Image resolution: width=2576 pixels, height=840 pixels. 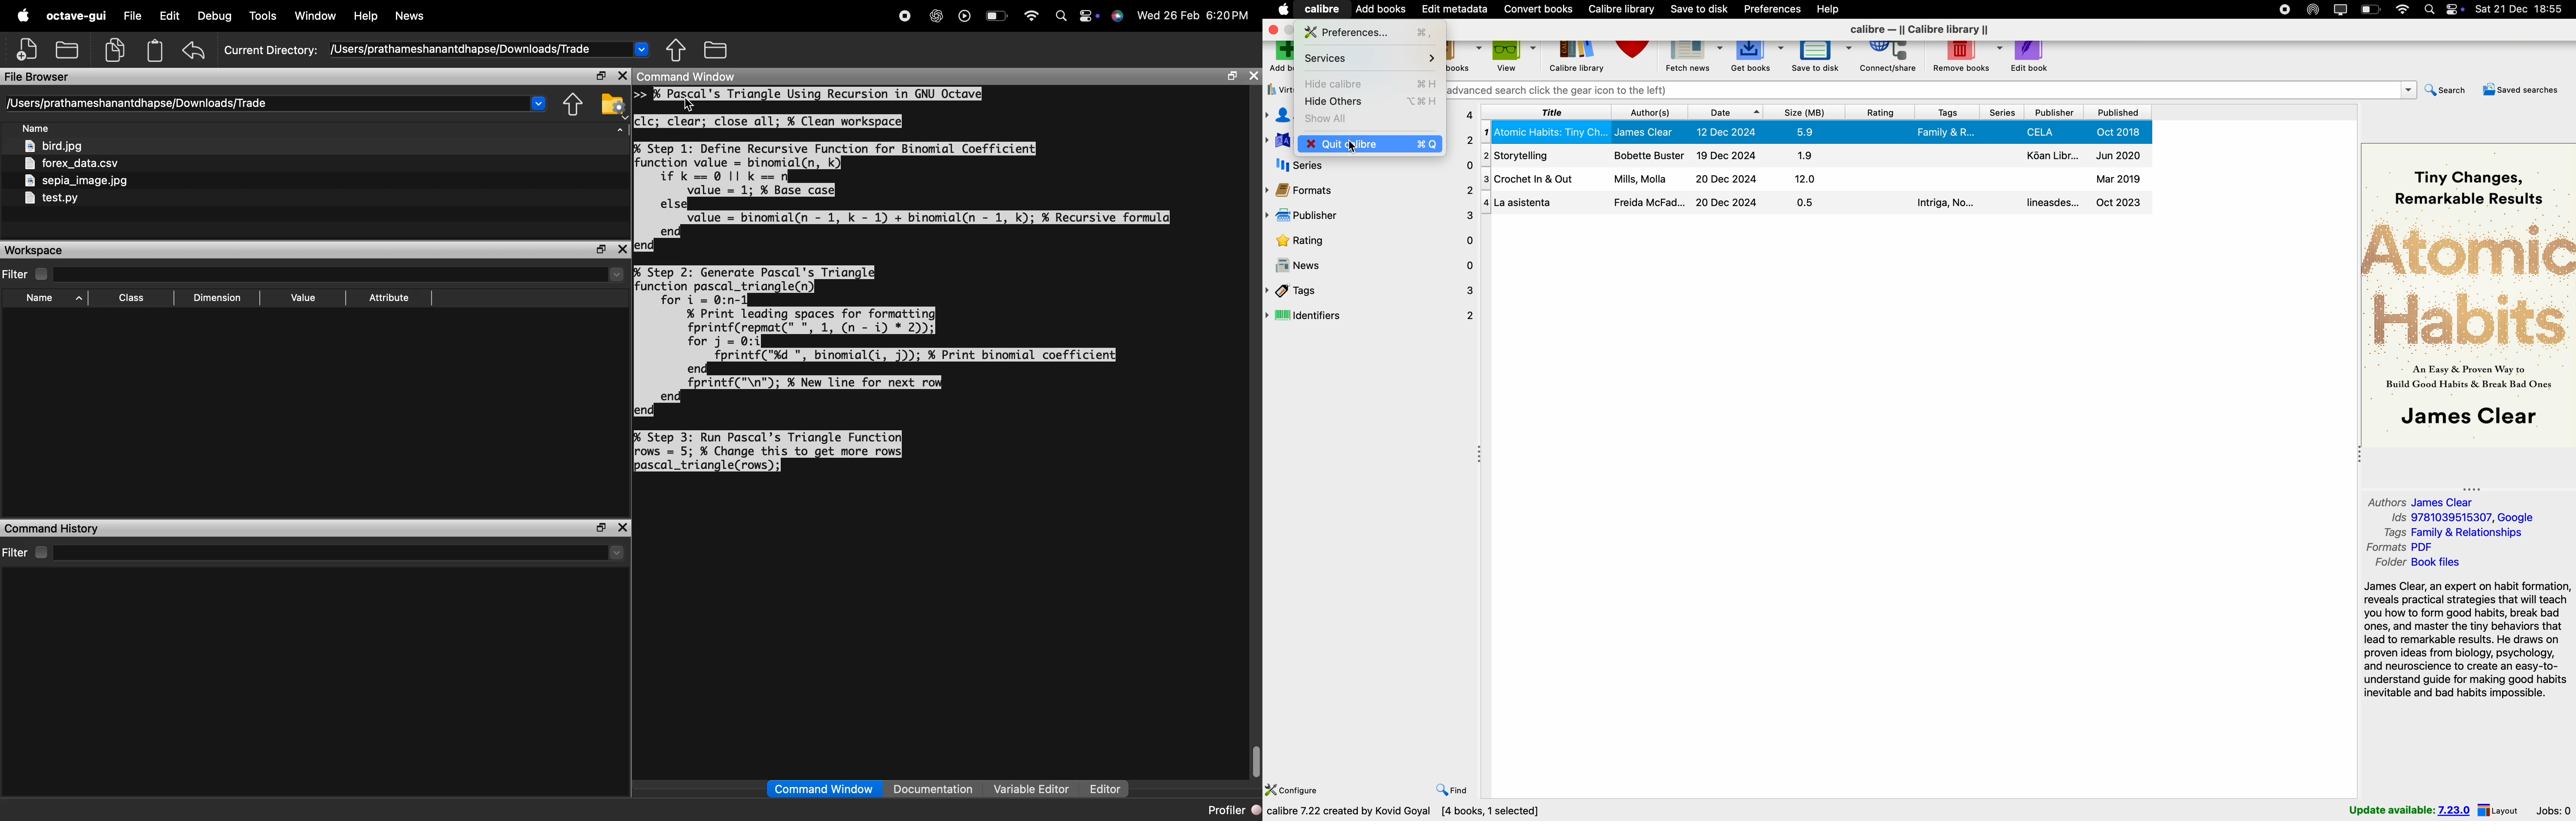 I want to click on authors, so click(x=1277, y=116).